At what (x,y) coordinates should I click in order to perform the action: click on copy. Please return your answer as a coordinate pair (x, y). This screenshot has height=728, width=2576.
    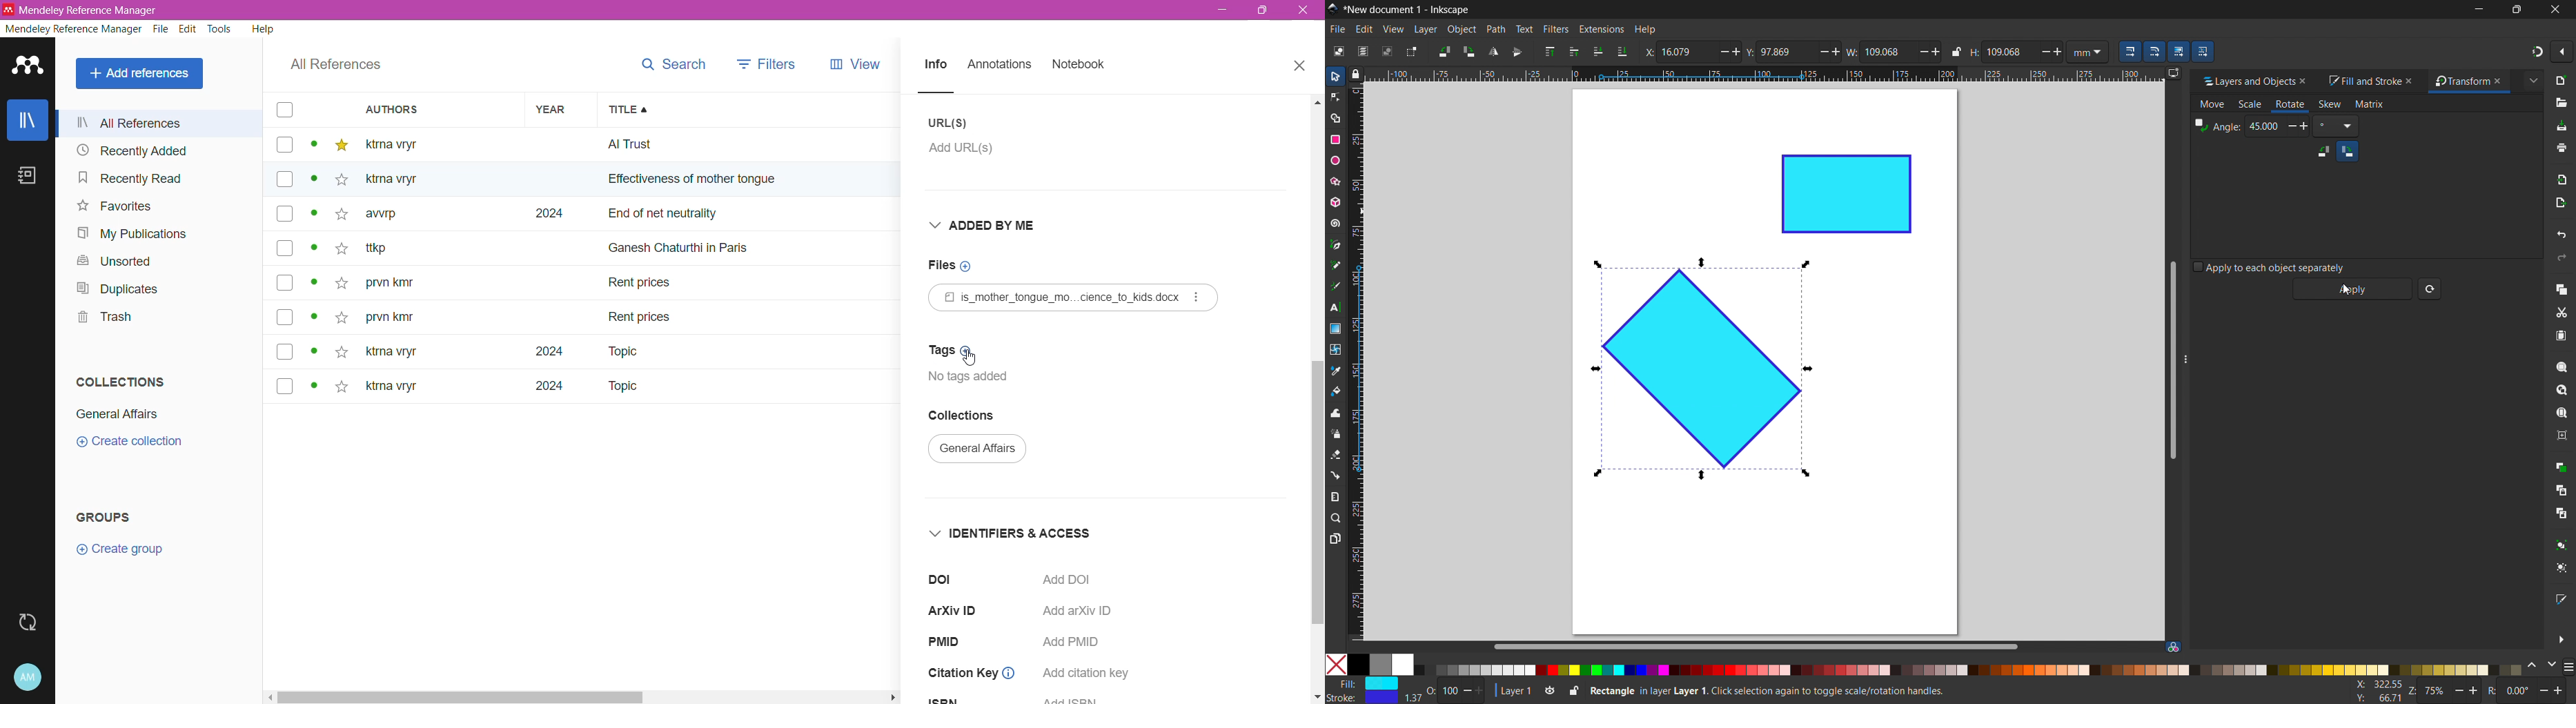
    Looking at the image, I should click on (2562, 289).